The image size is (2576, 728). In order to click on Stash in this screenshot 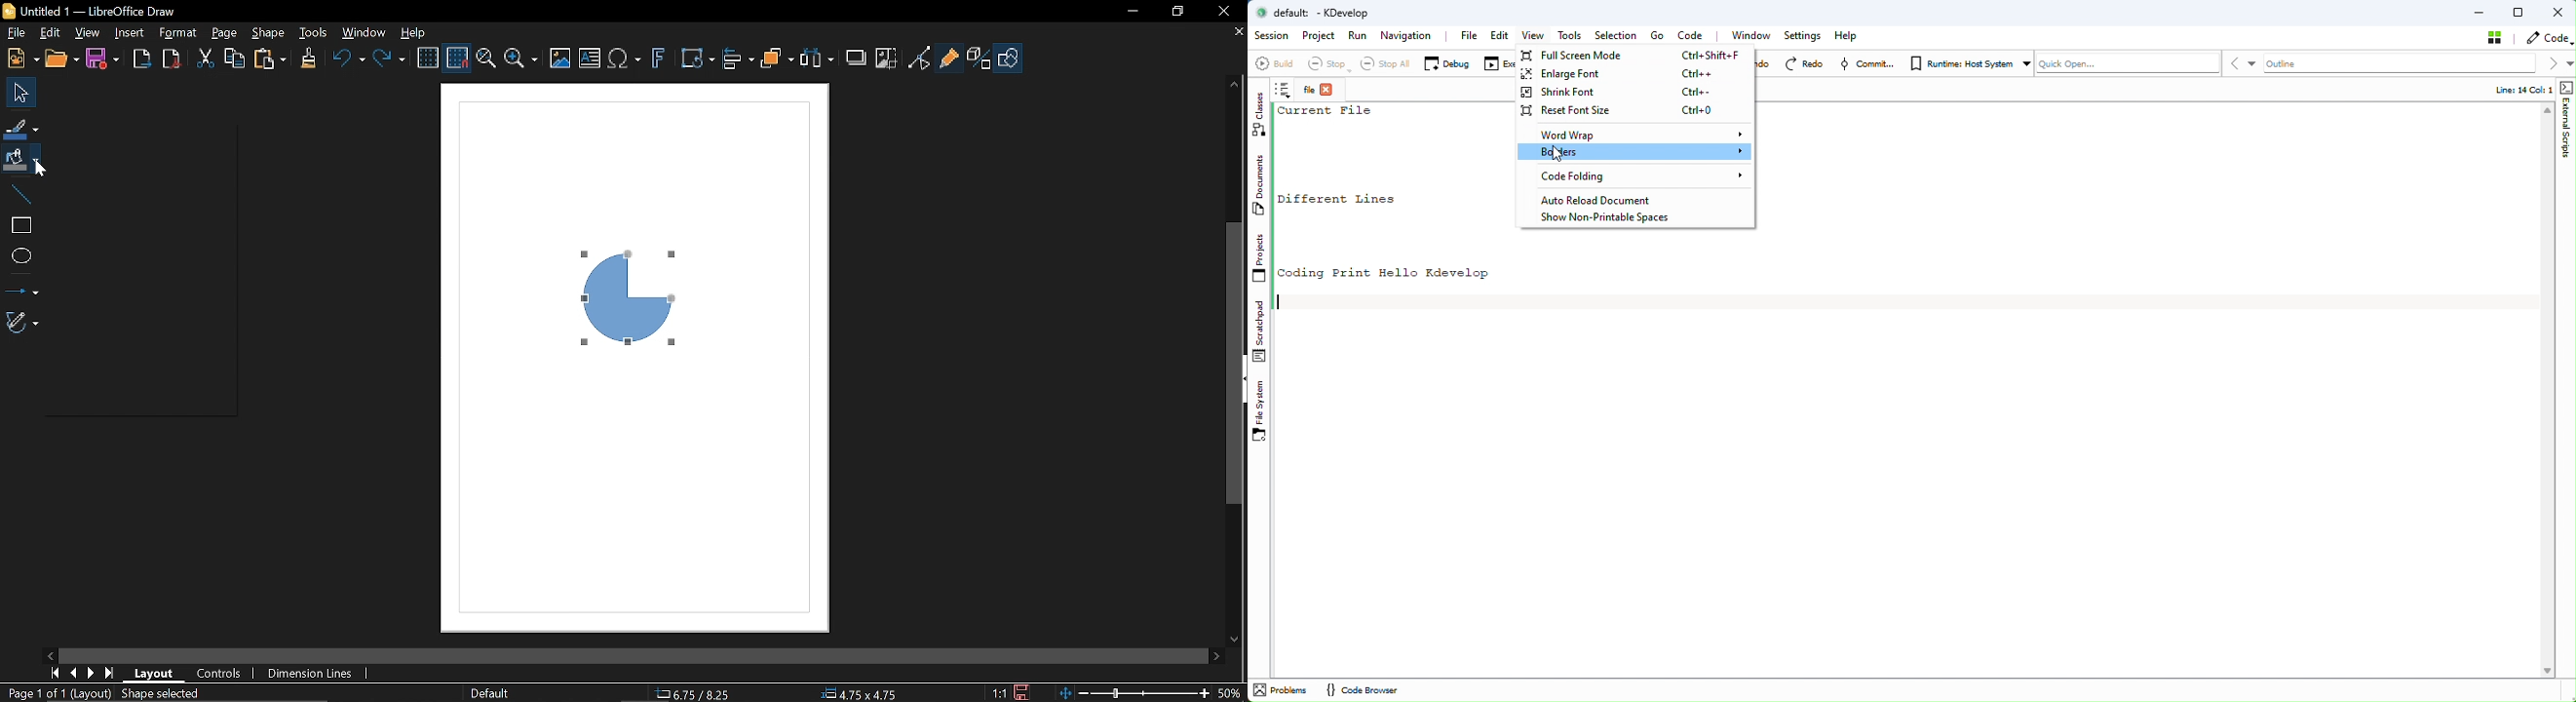, I will do `click(2496, 37)`.